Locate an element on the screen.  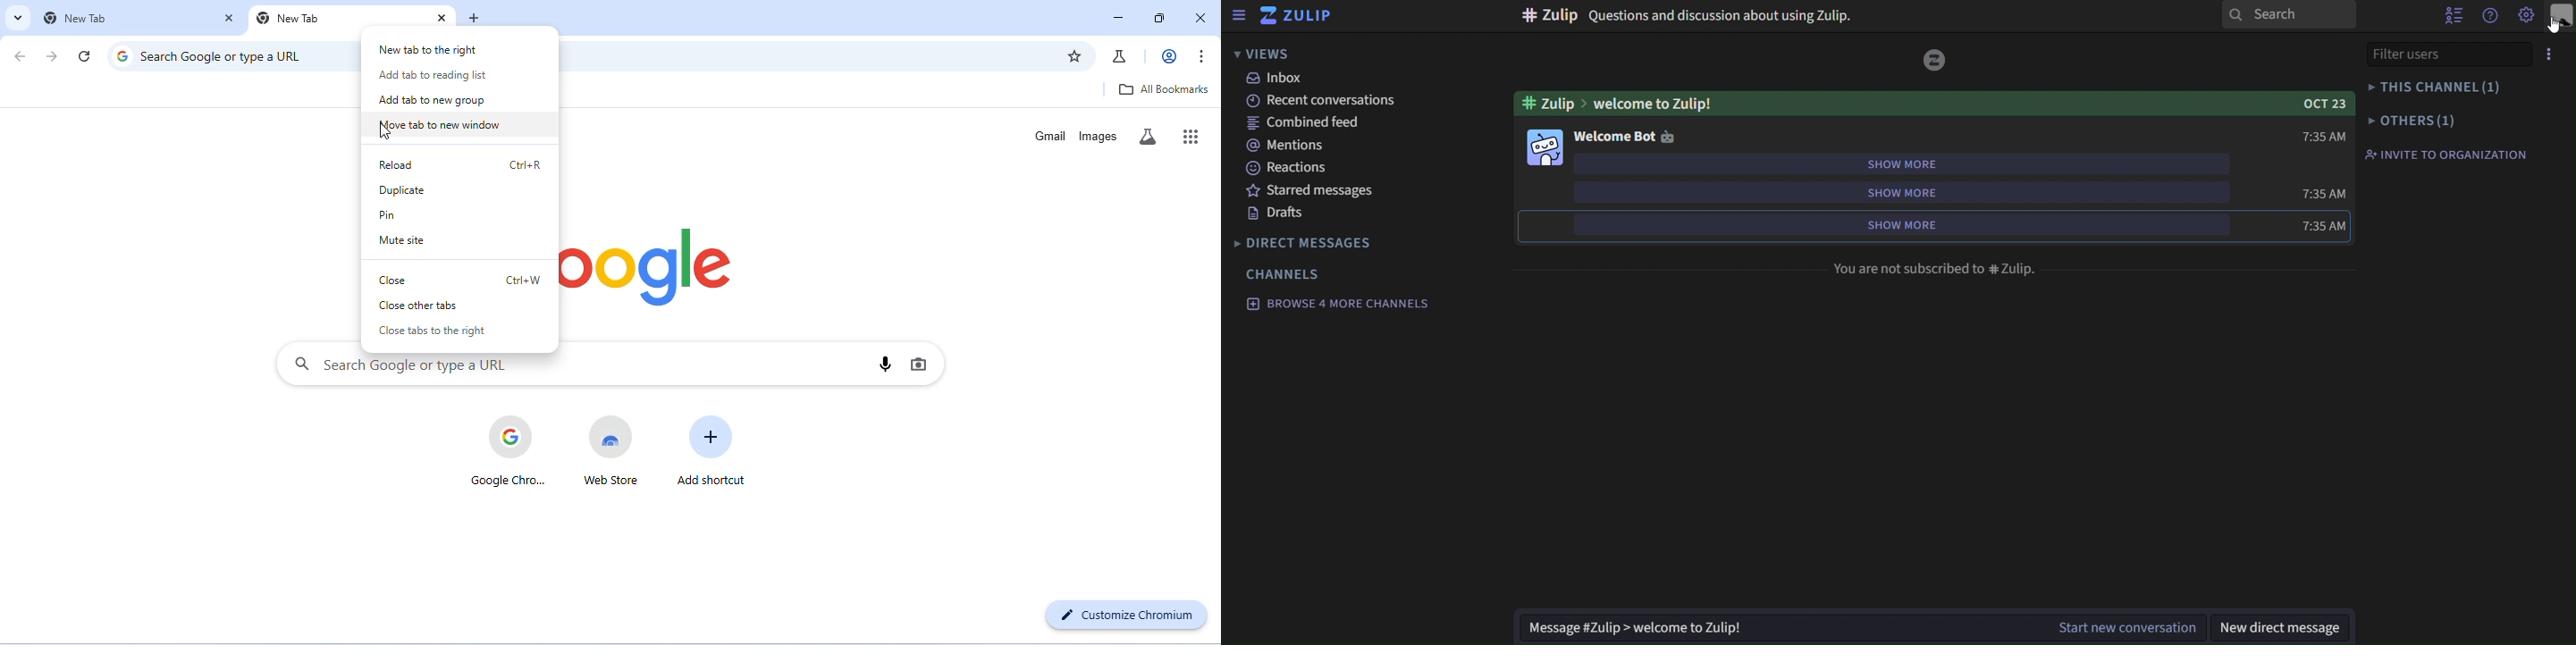
inbox is located at coordinates (1280, 79).